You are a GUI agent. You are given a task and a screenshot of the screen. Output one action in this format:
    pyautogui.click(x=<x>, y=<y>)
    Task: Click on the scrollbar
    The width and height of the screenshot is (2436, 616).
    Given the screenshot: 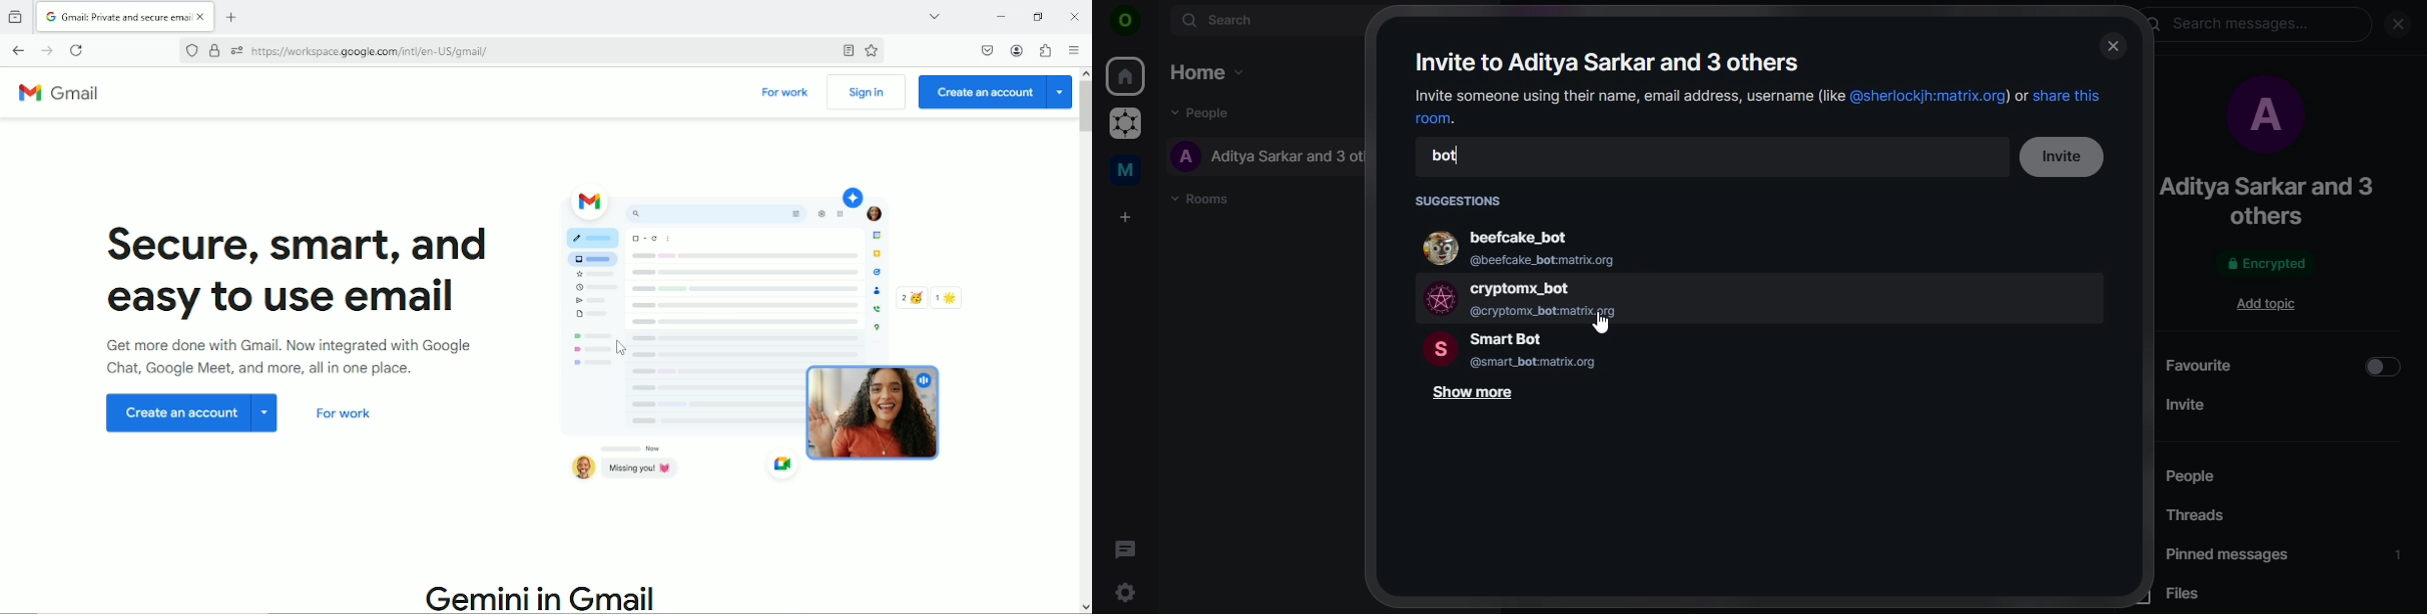 What is the action you would take?
    pyautogui.click(x=2419, y=219)
    